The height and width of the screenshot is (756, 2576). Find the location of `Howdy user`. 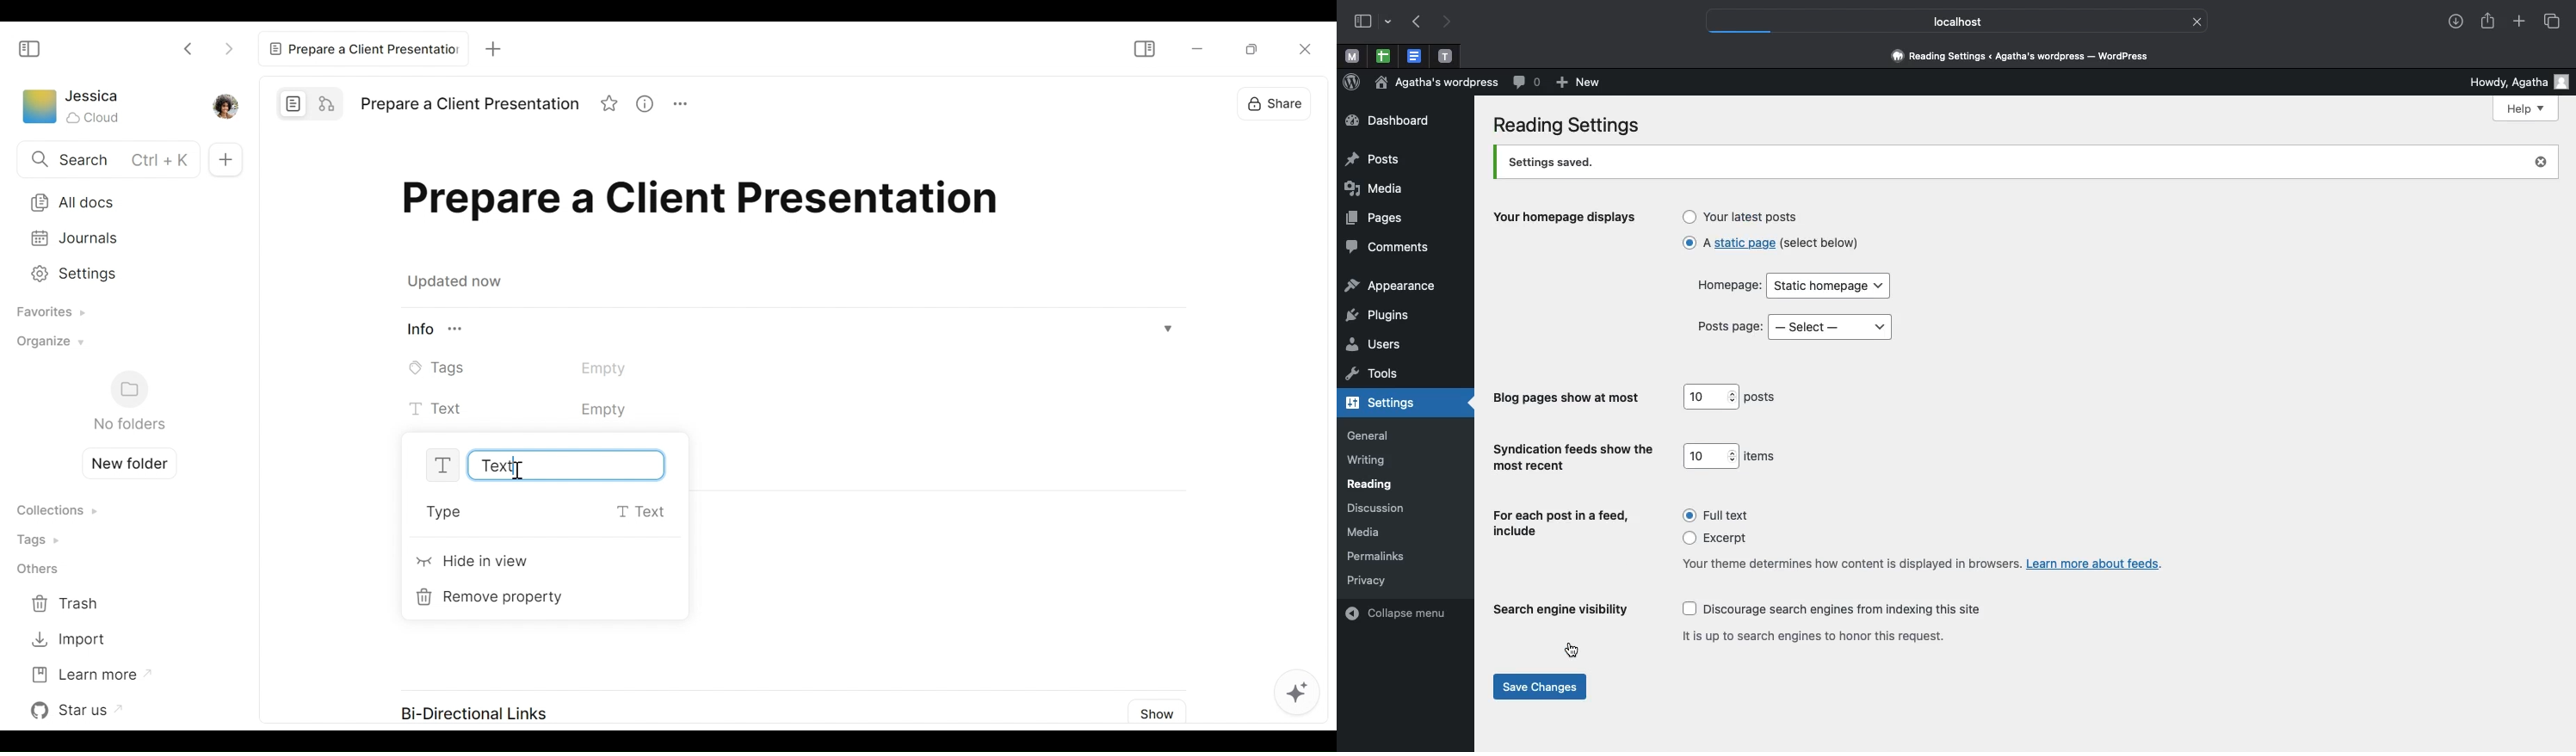

Howdy user is located at coordinates (2511, 81).